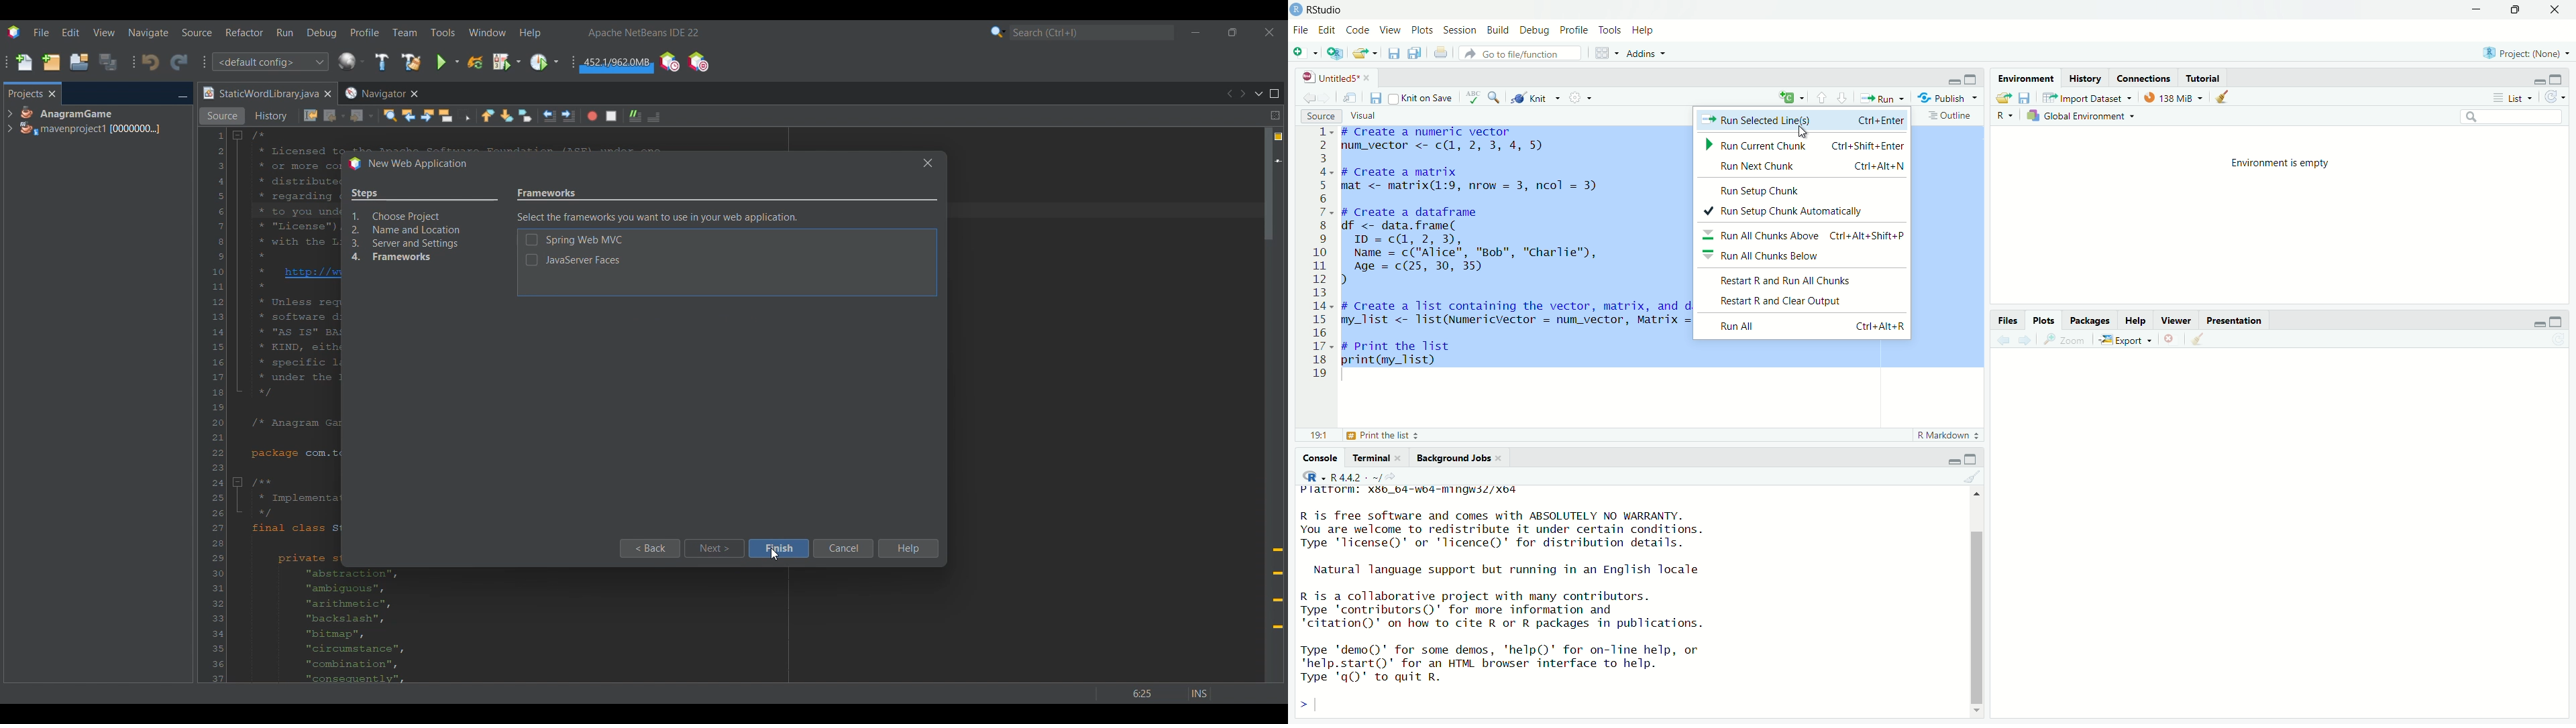 The width and height of the screenshot is (2576, 728). What do you see at coordinates (1790, 98) in the screenshot?
I see `add` at bounding box center [1790, 98].